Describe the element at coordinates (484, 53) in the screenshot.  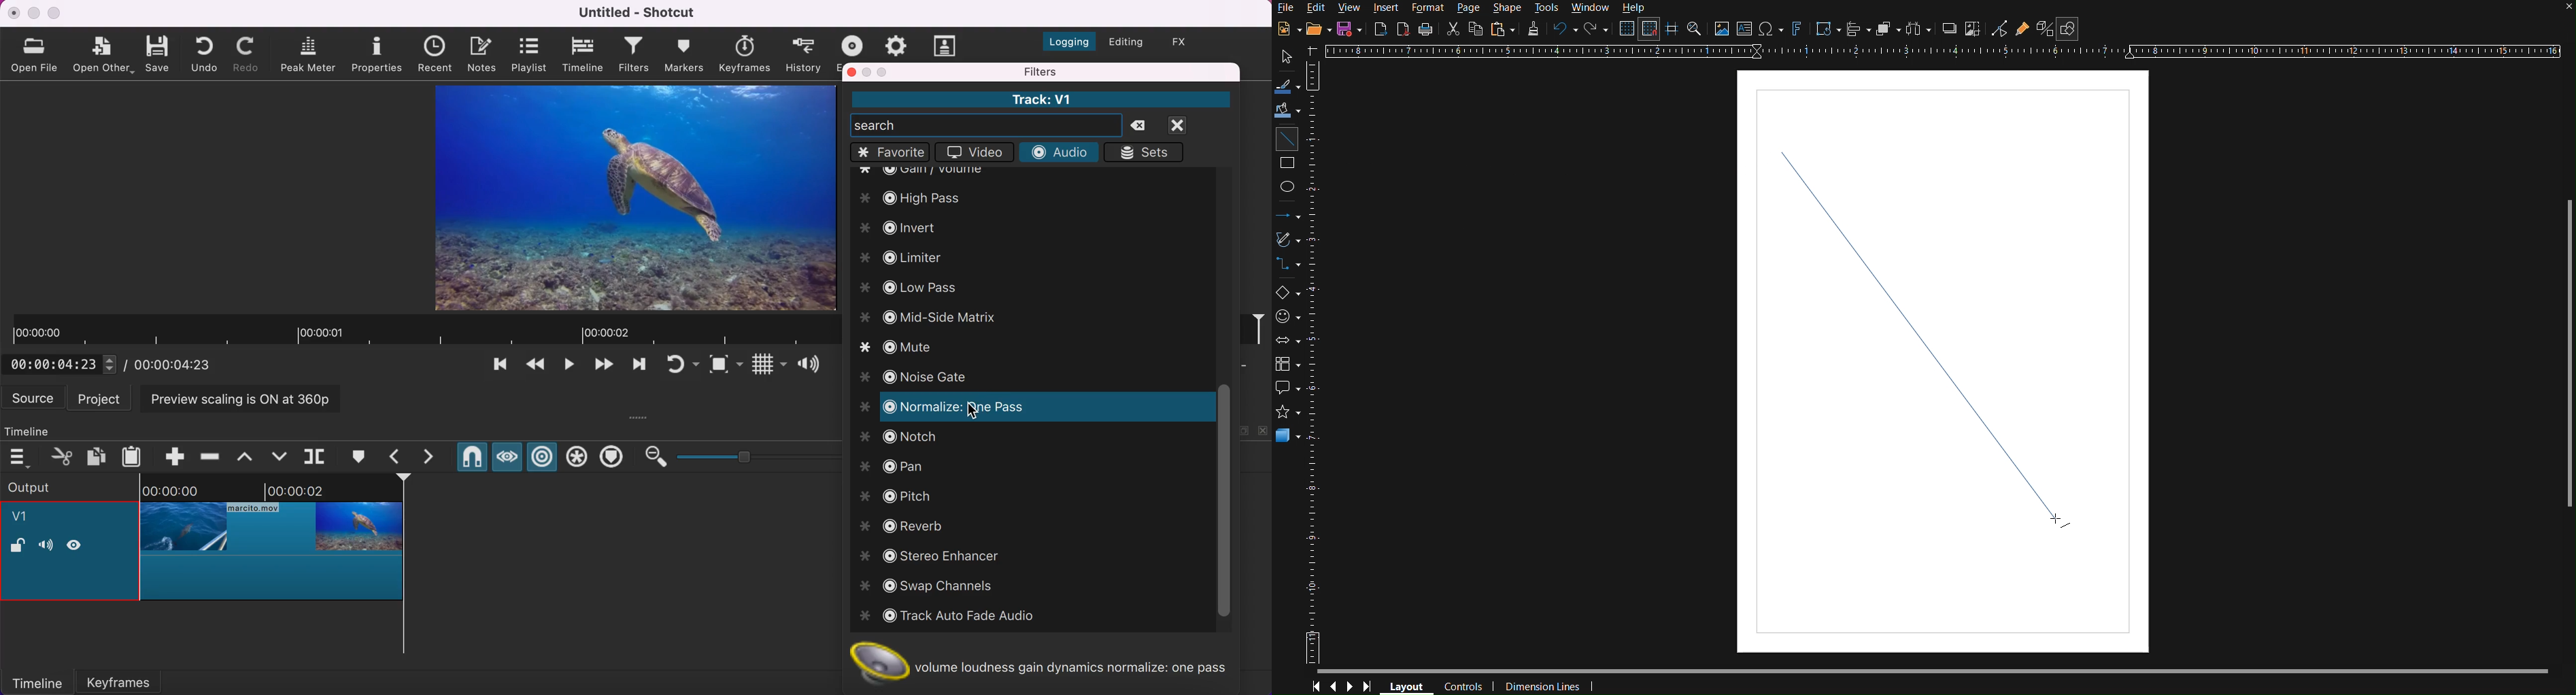
I see `notes` at that location.